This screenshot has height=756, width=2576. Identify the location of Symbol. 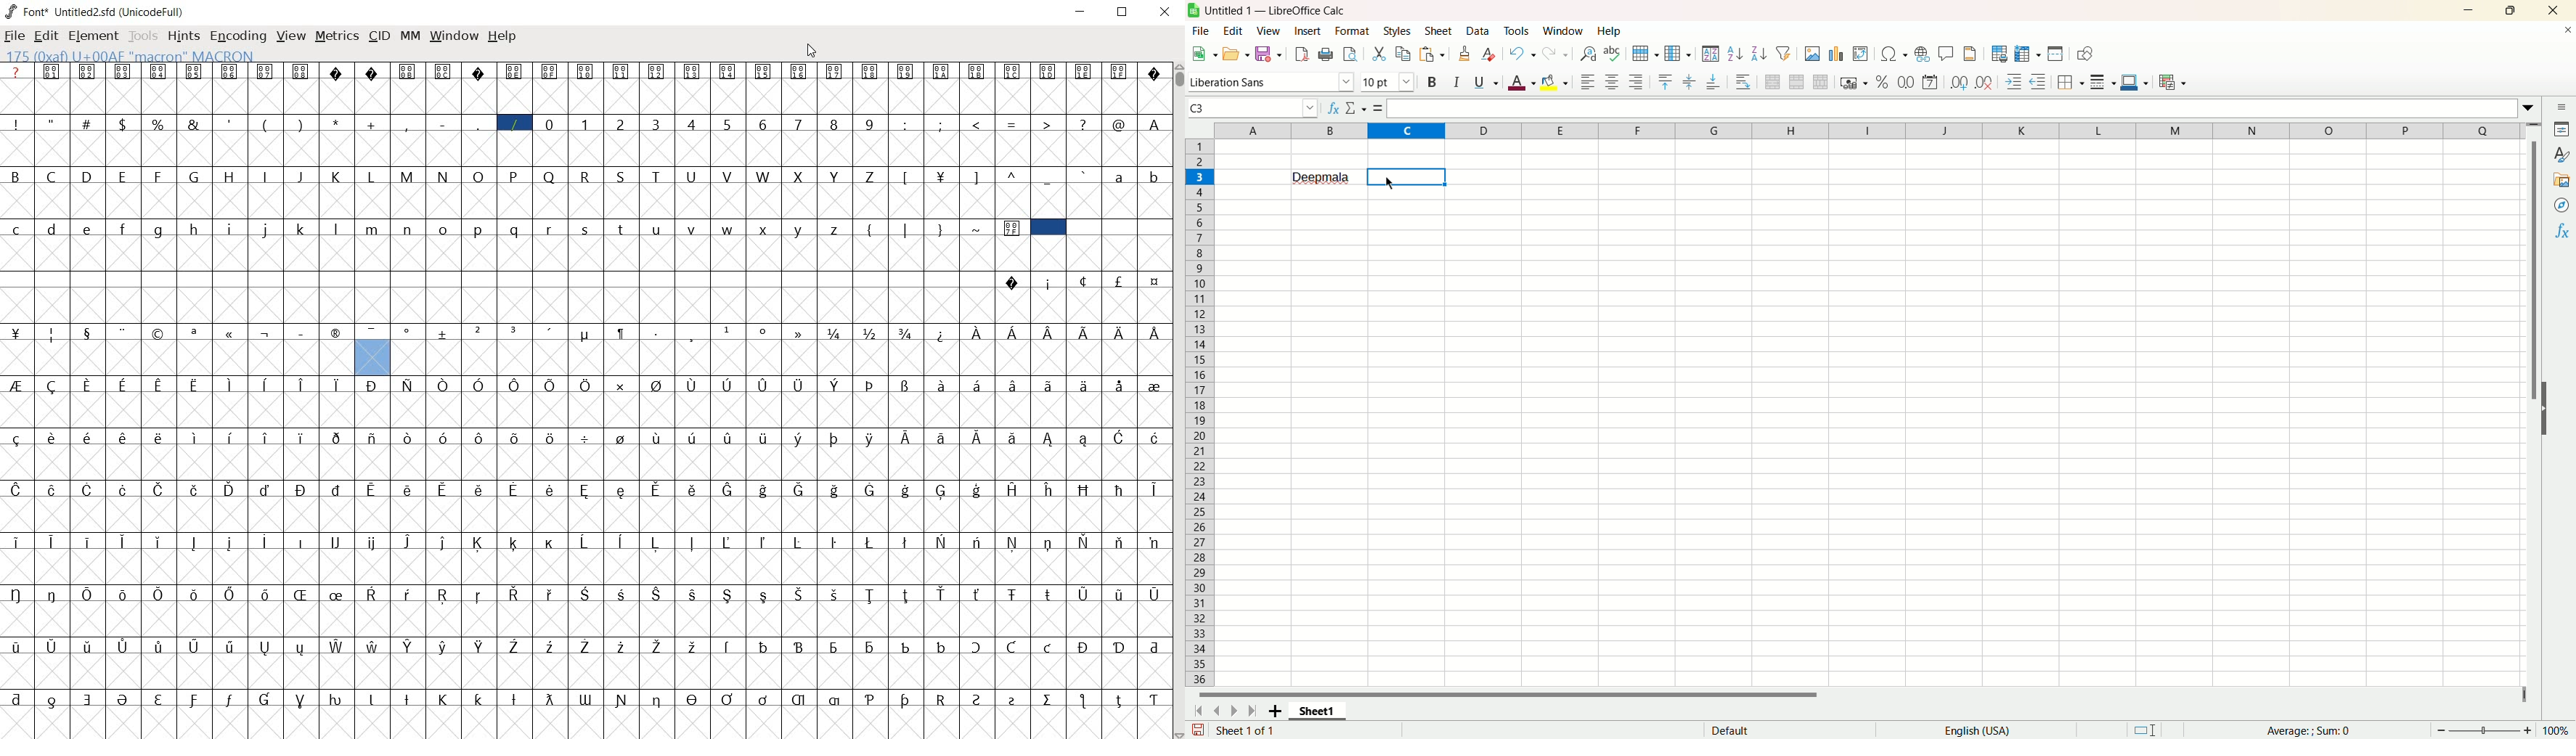
(159, 71).